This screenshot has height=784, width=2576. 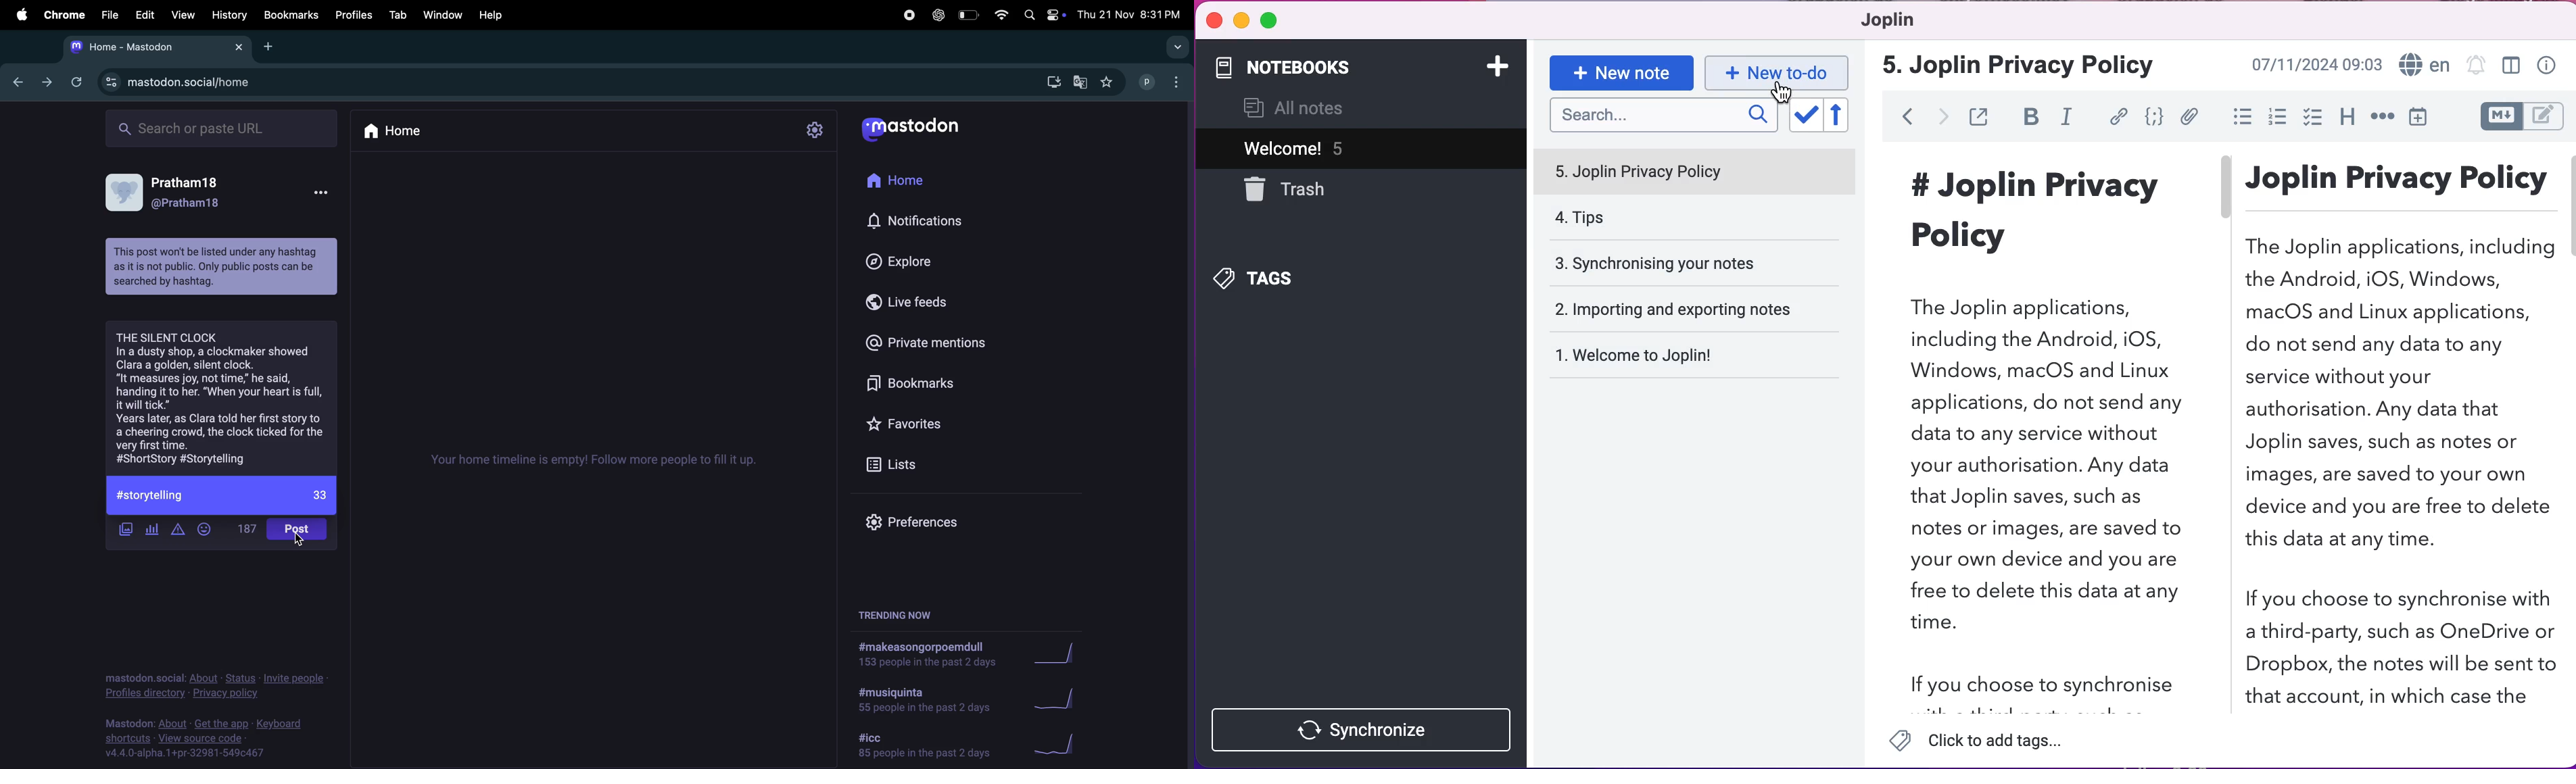 I want to click on hyperlink, so click(x=2118, y=117).